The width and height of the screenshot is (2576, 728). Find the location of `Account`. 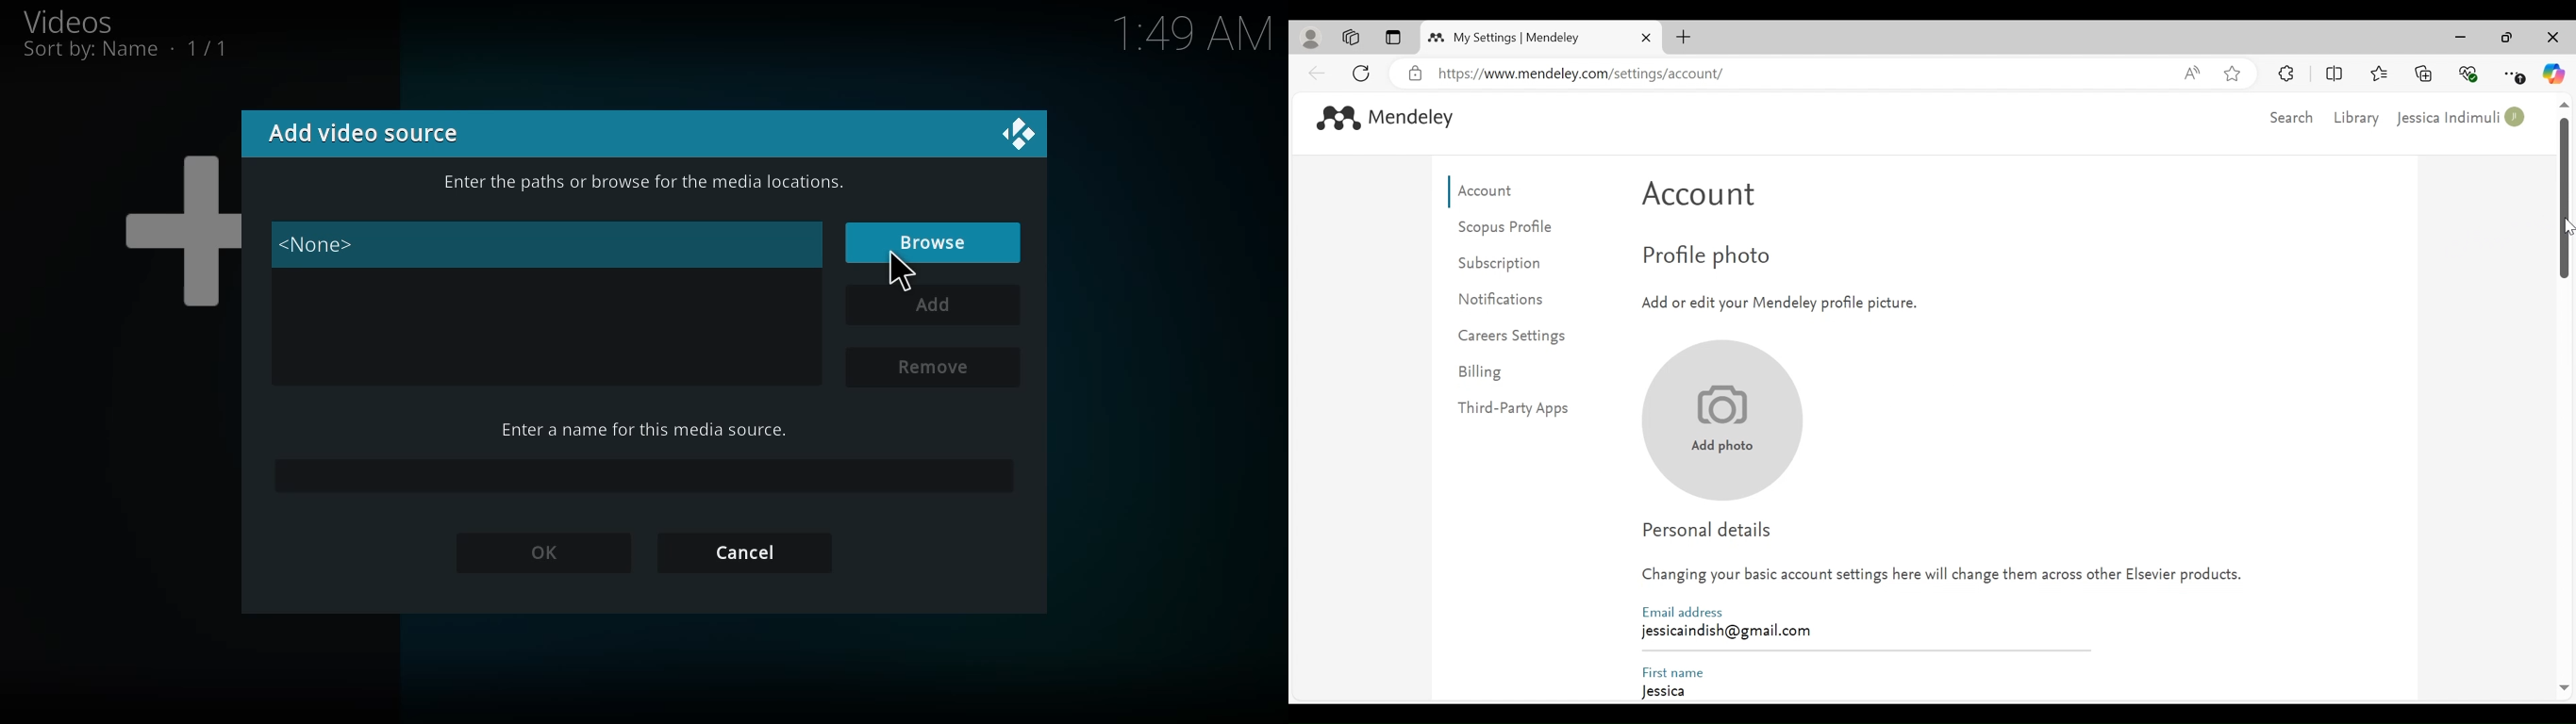

Account is located at coordinates (1706, 198).